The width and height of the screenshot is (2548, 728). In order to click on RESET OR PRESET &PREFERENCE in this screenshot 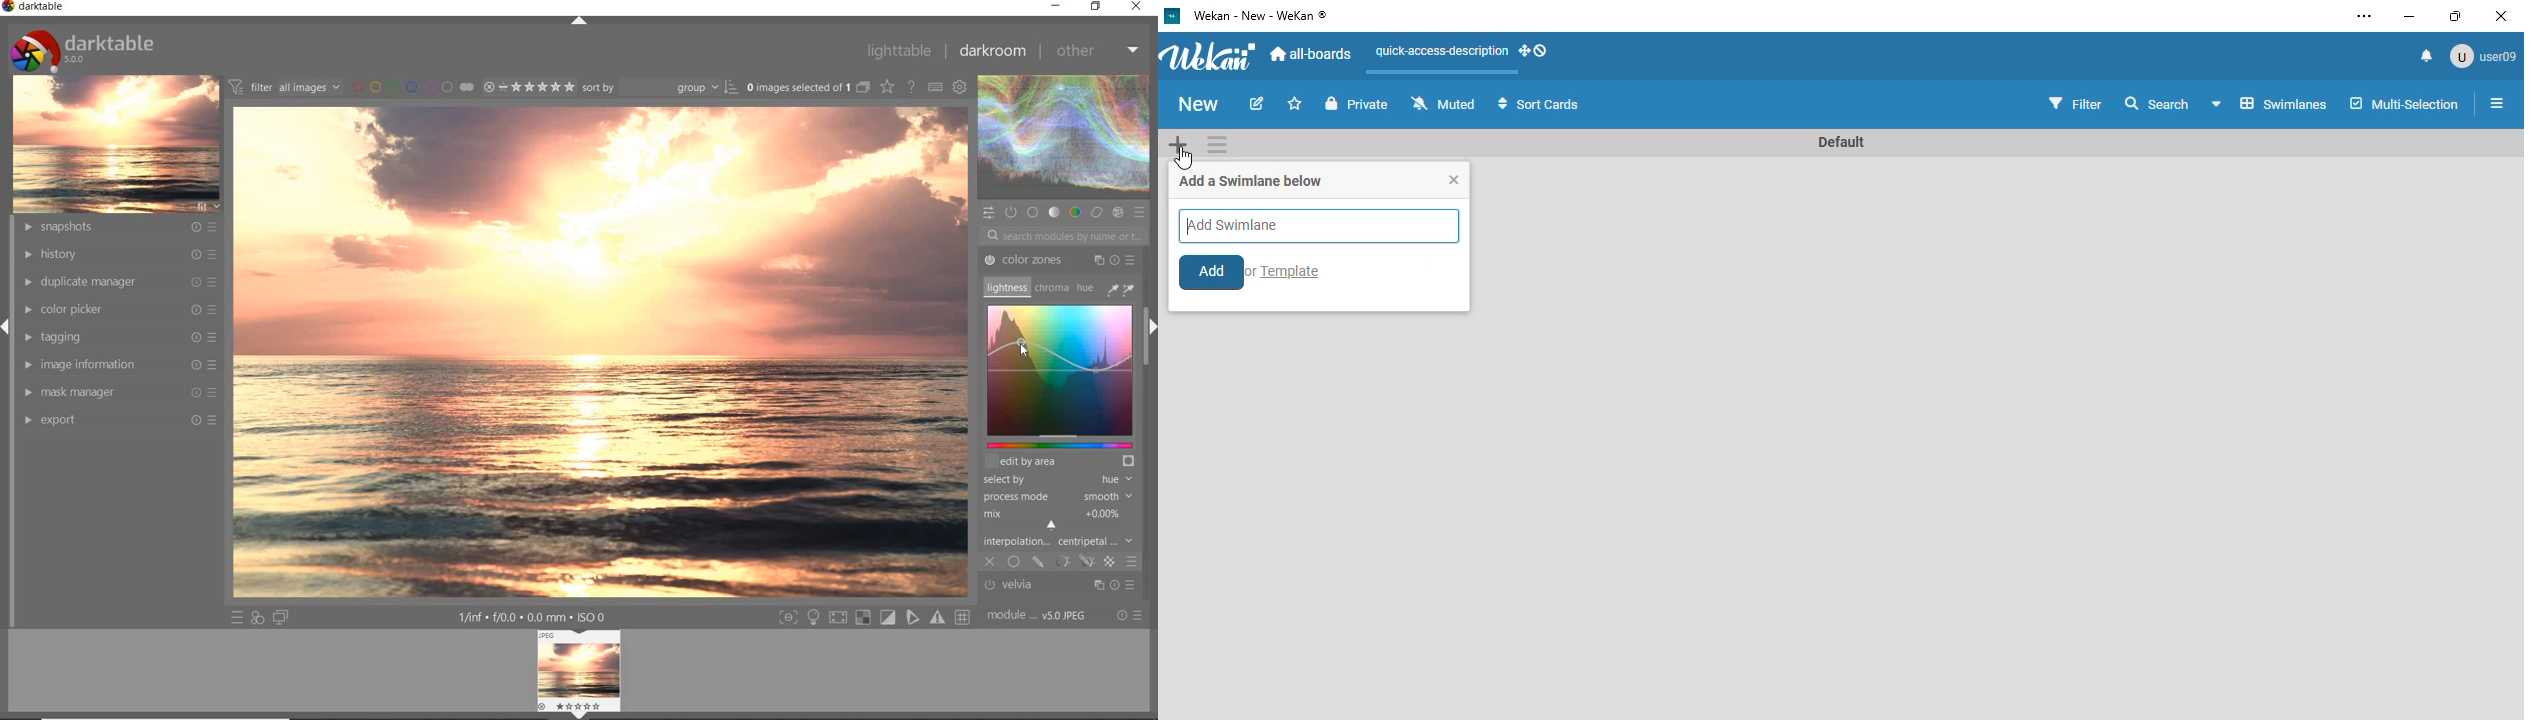, I will do `click(1130, 616)`.